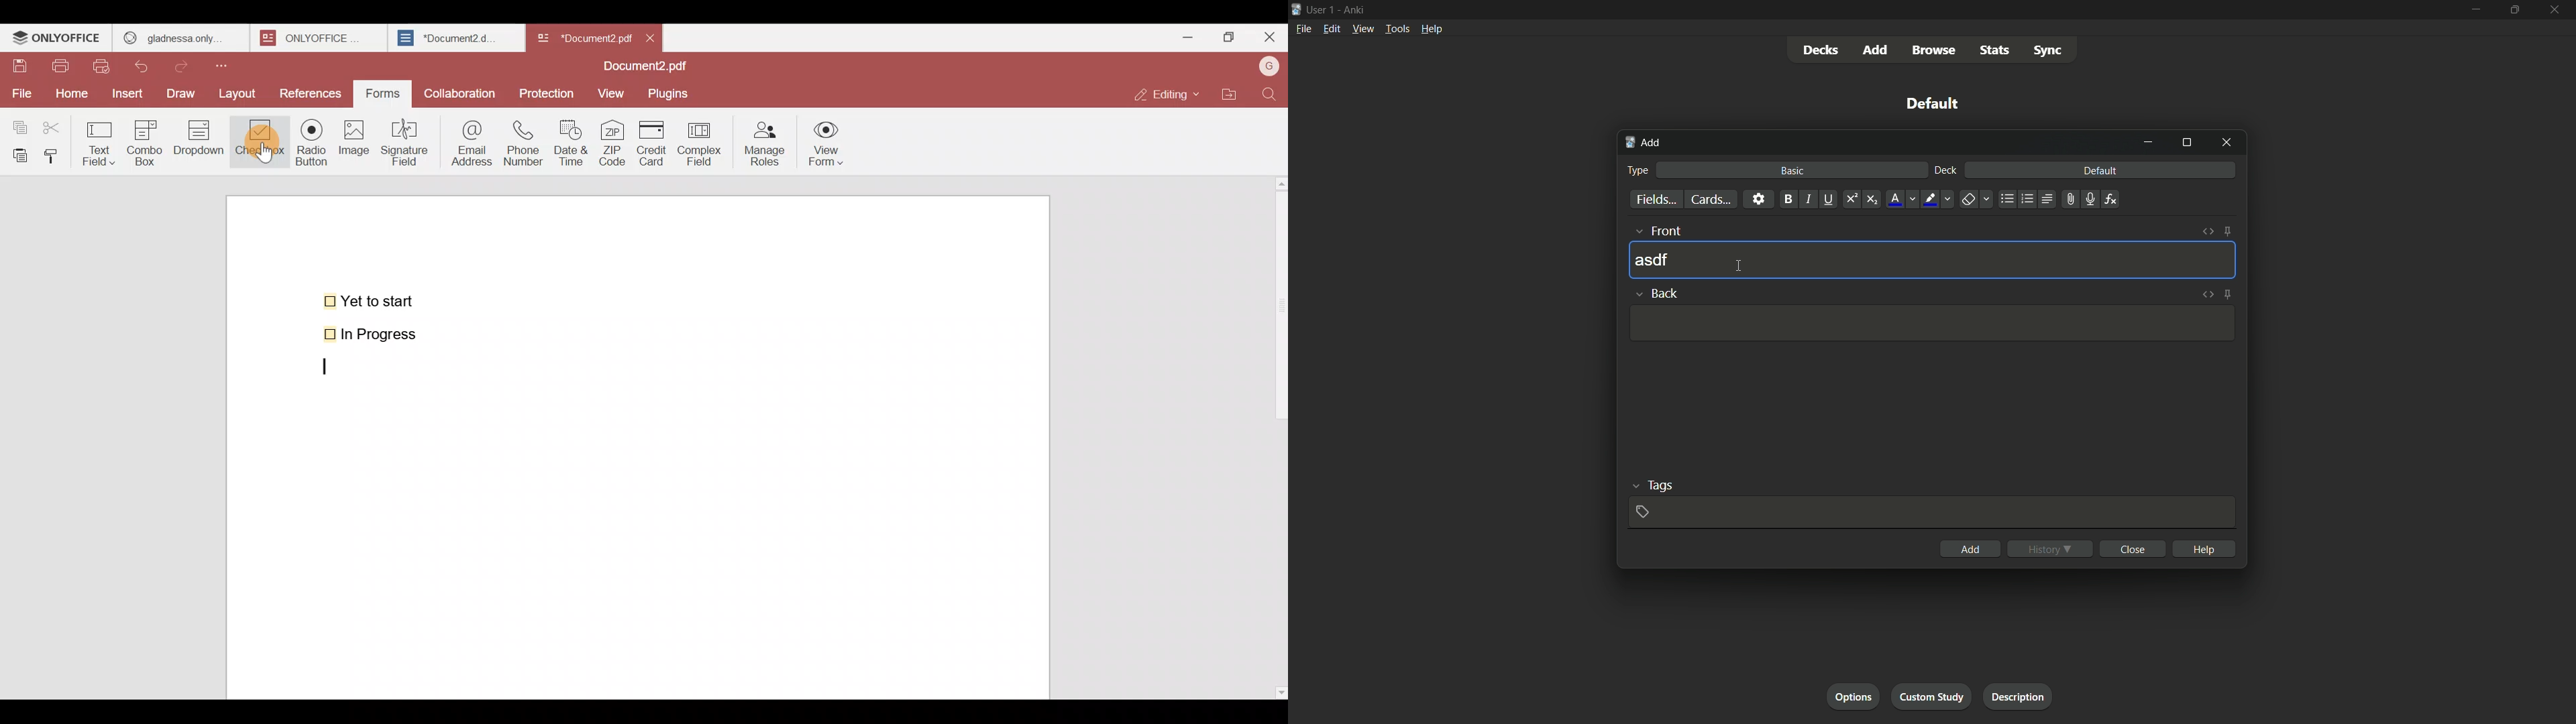 This screenshot has width=2576, height=728. What do you see at coordinates (243, 92) in the screenshot?
I see `Layout` at bounding box center [243, 92].